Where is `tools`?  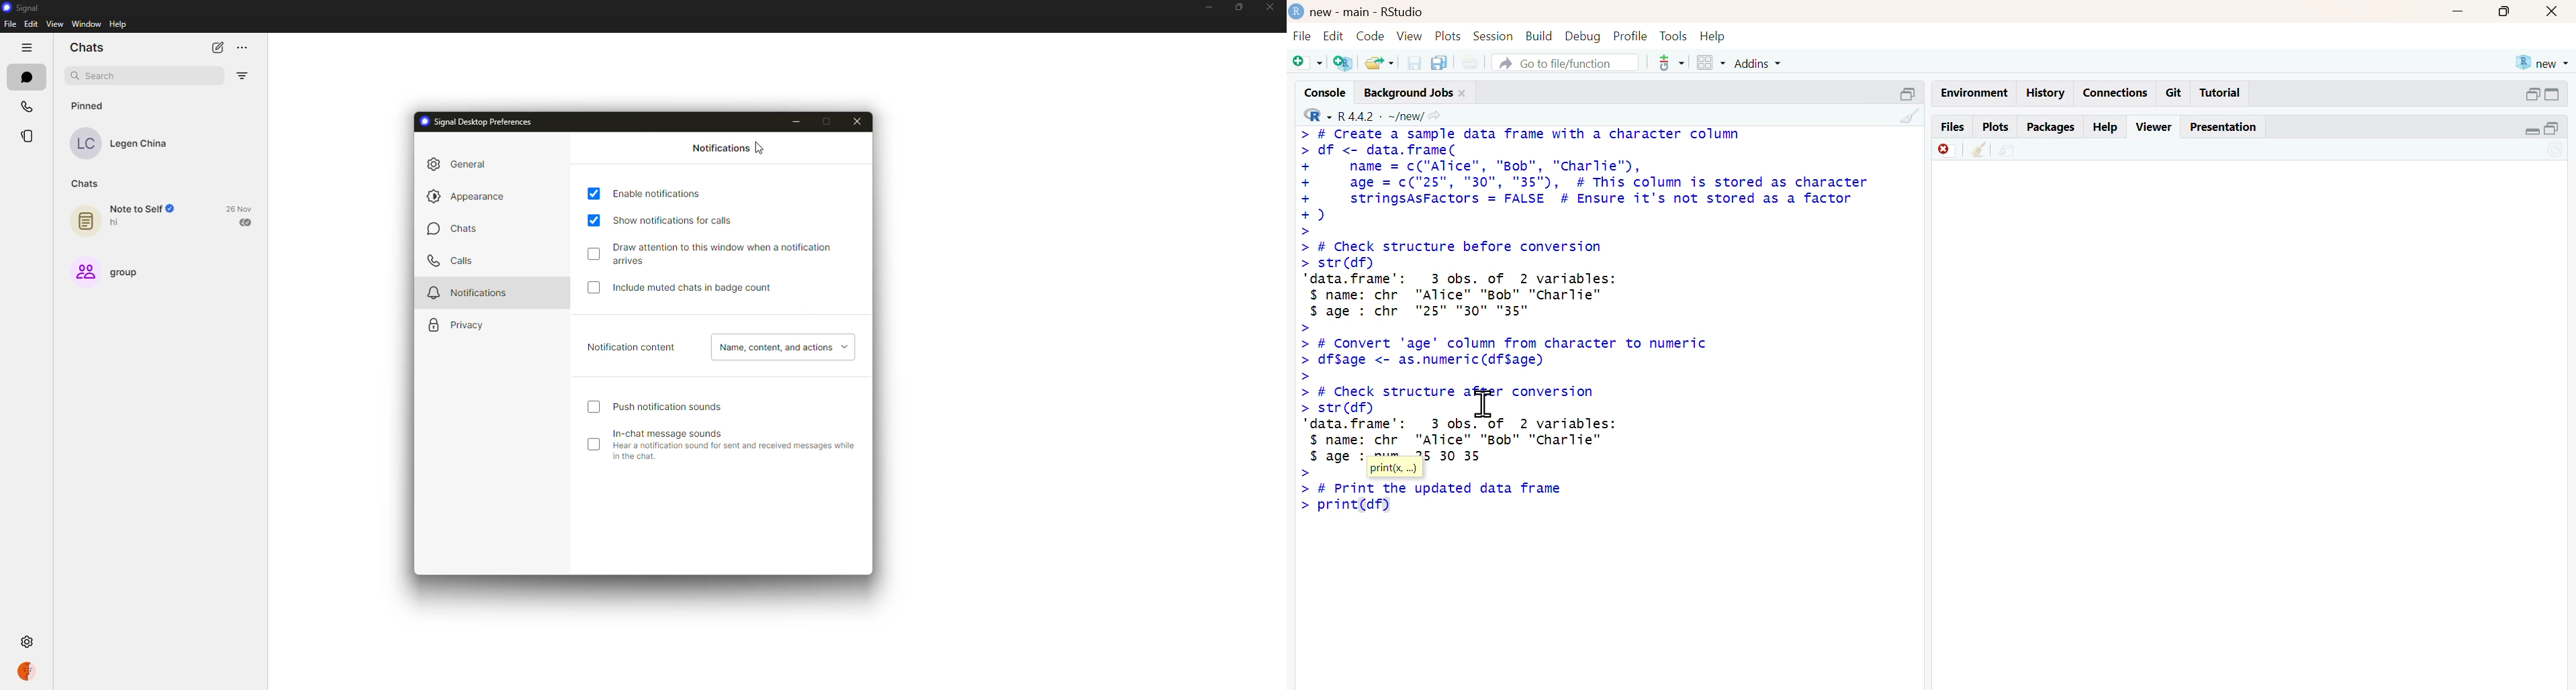
tools is located at coordinates (1673, 62).